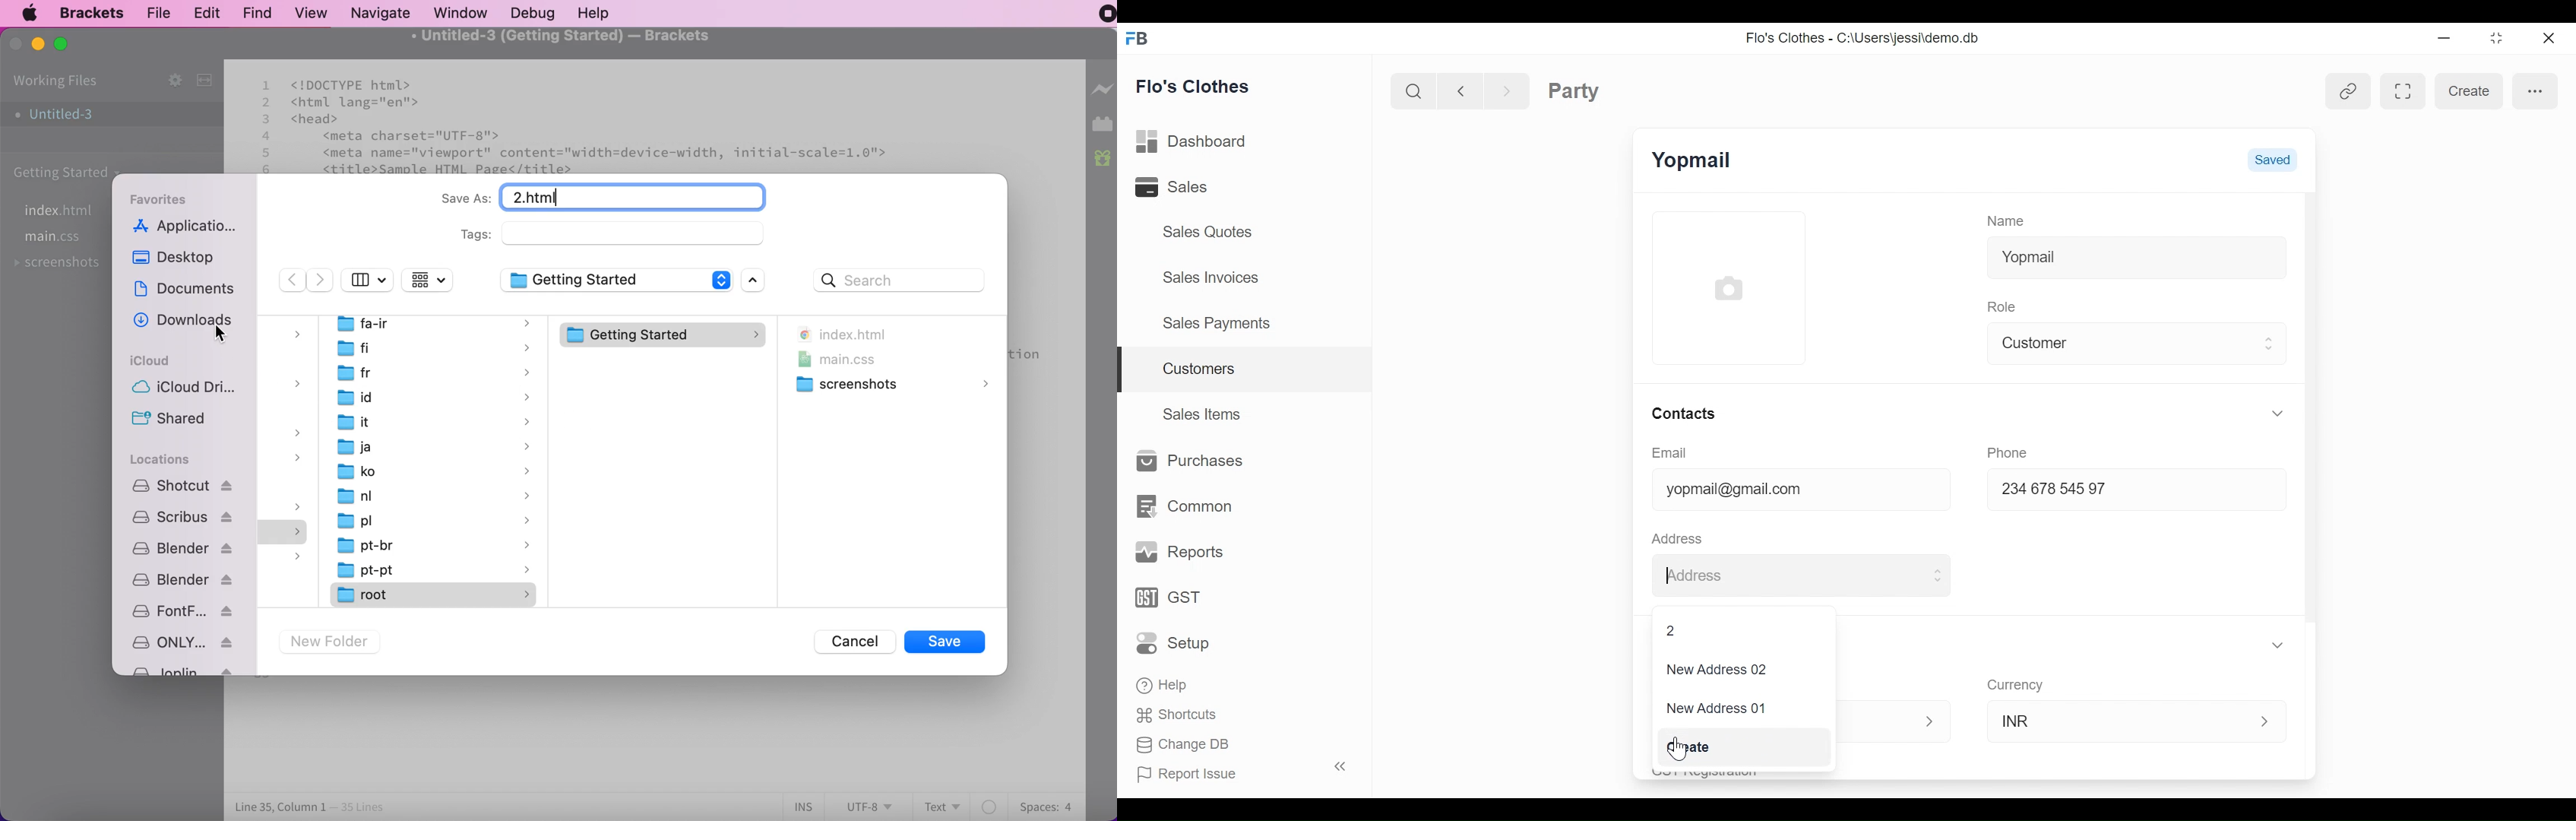  Describe the element at coordinates (948, 643) in the screenshot. I see `save` at that location.